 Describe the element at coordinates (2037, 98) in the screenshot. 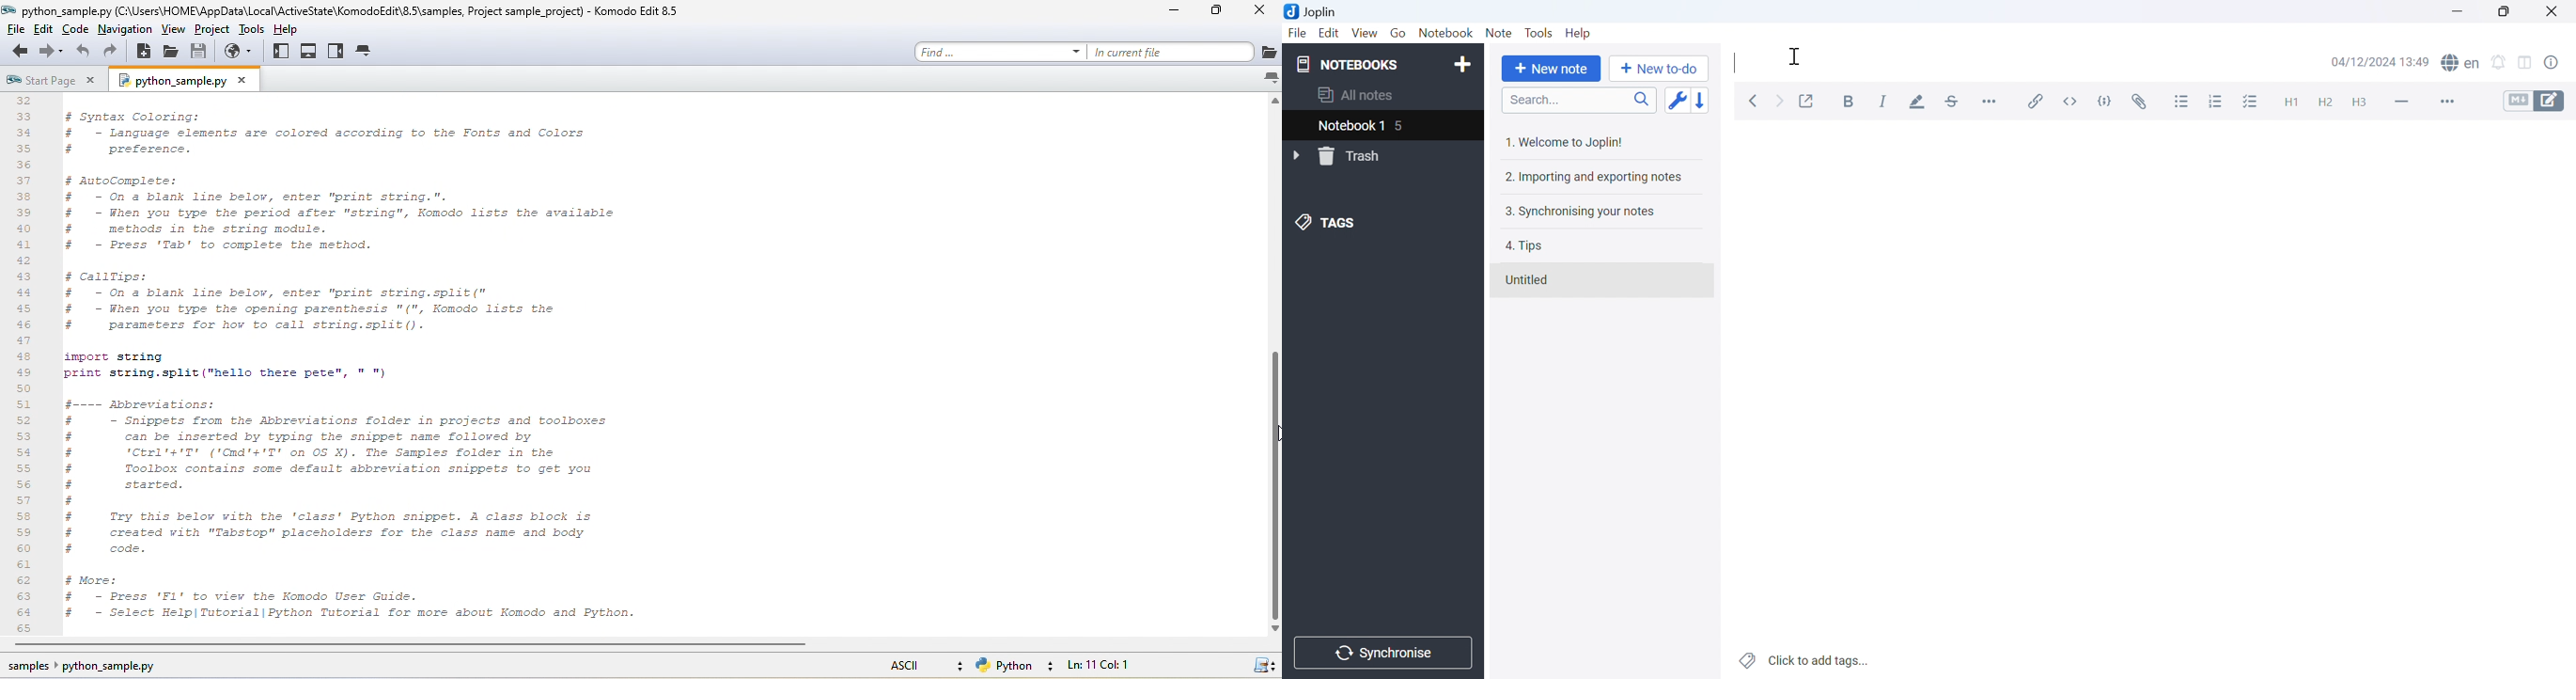

I see `Insert / edit code` at that location.